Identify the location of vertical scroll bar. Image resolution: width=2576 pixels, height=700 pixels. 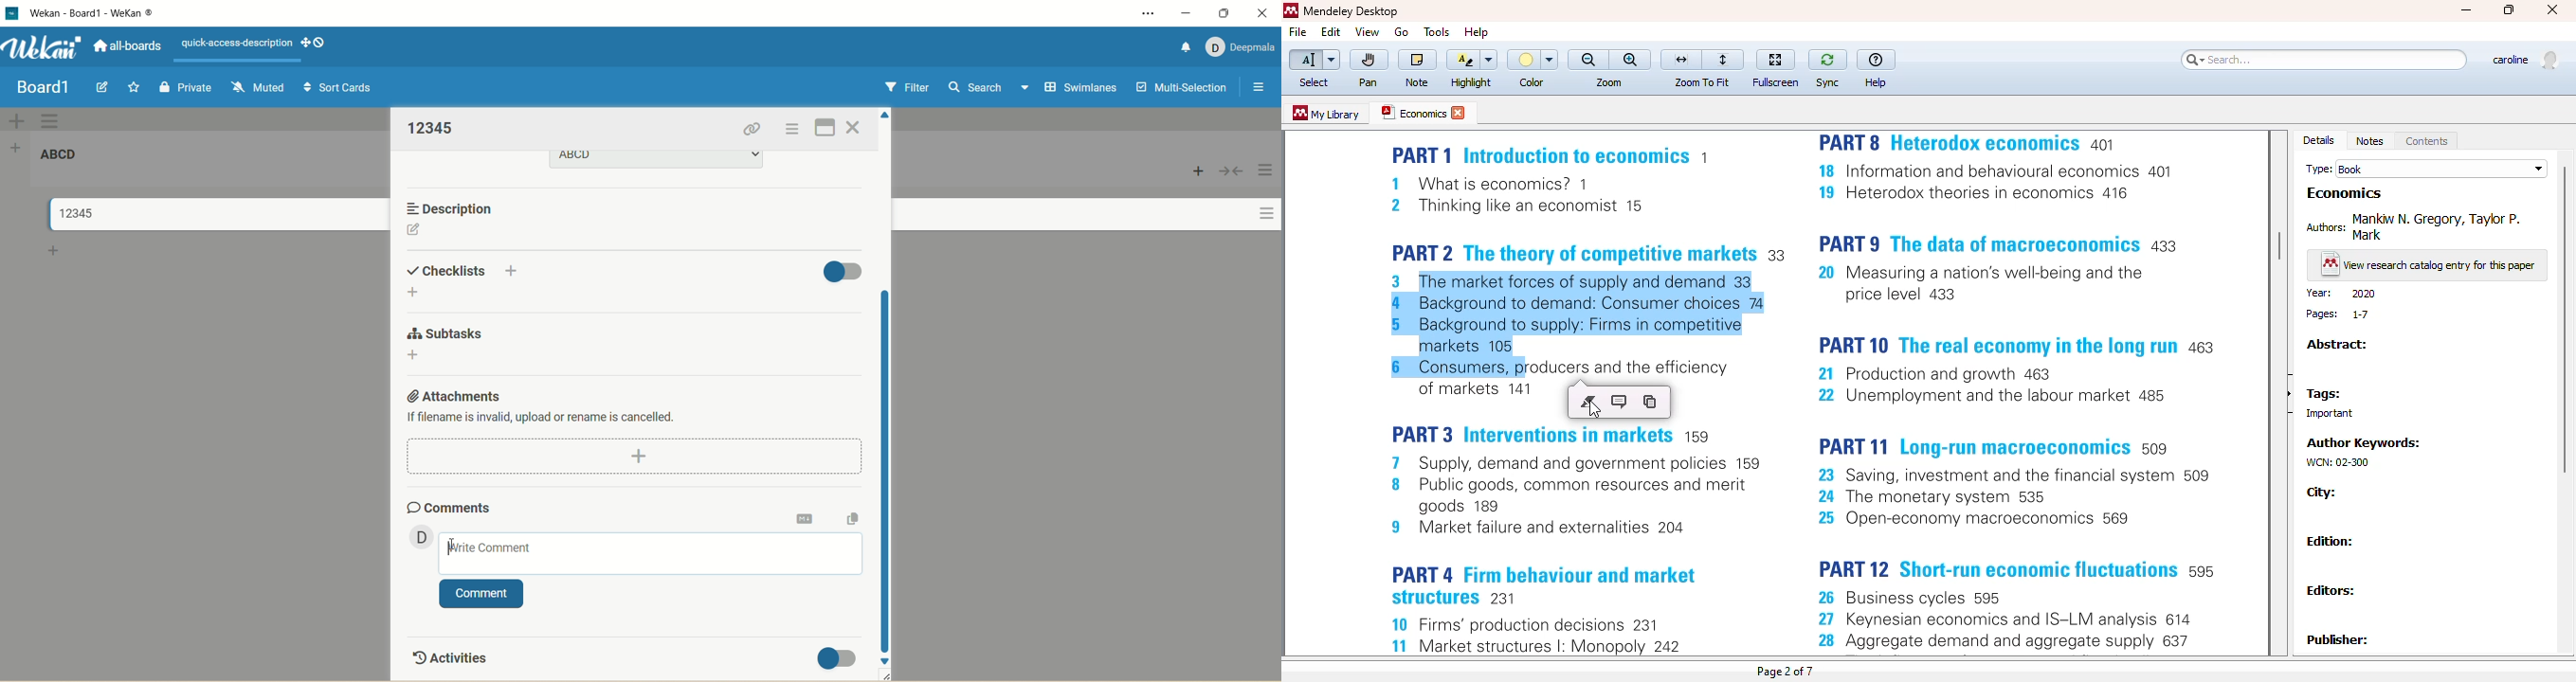
(2279, 247).